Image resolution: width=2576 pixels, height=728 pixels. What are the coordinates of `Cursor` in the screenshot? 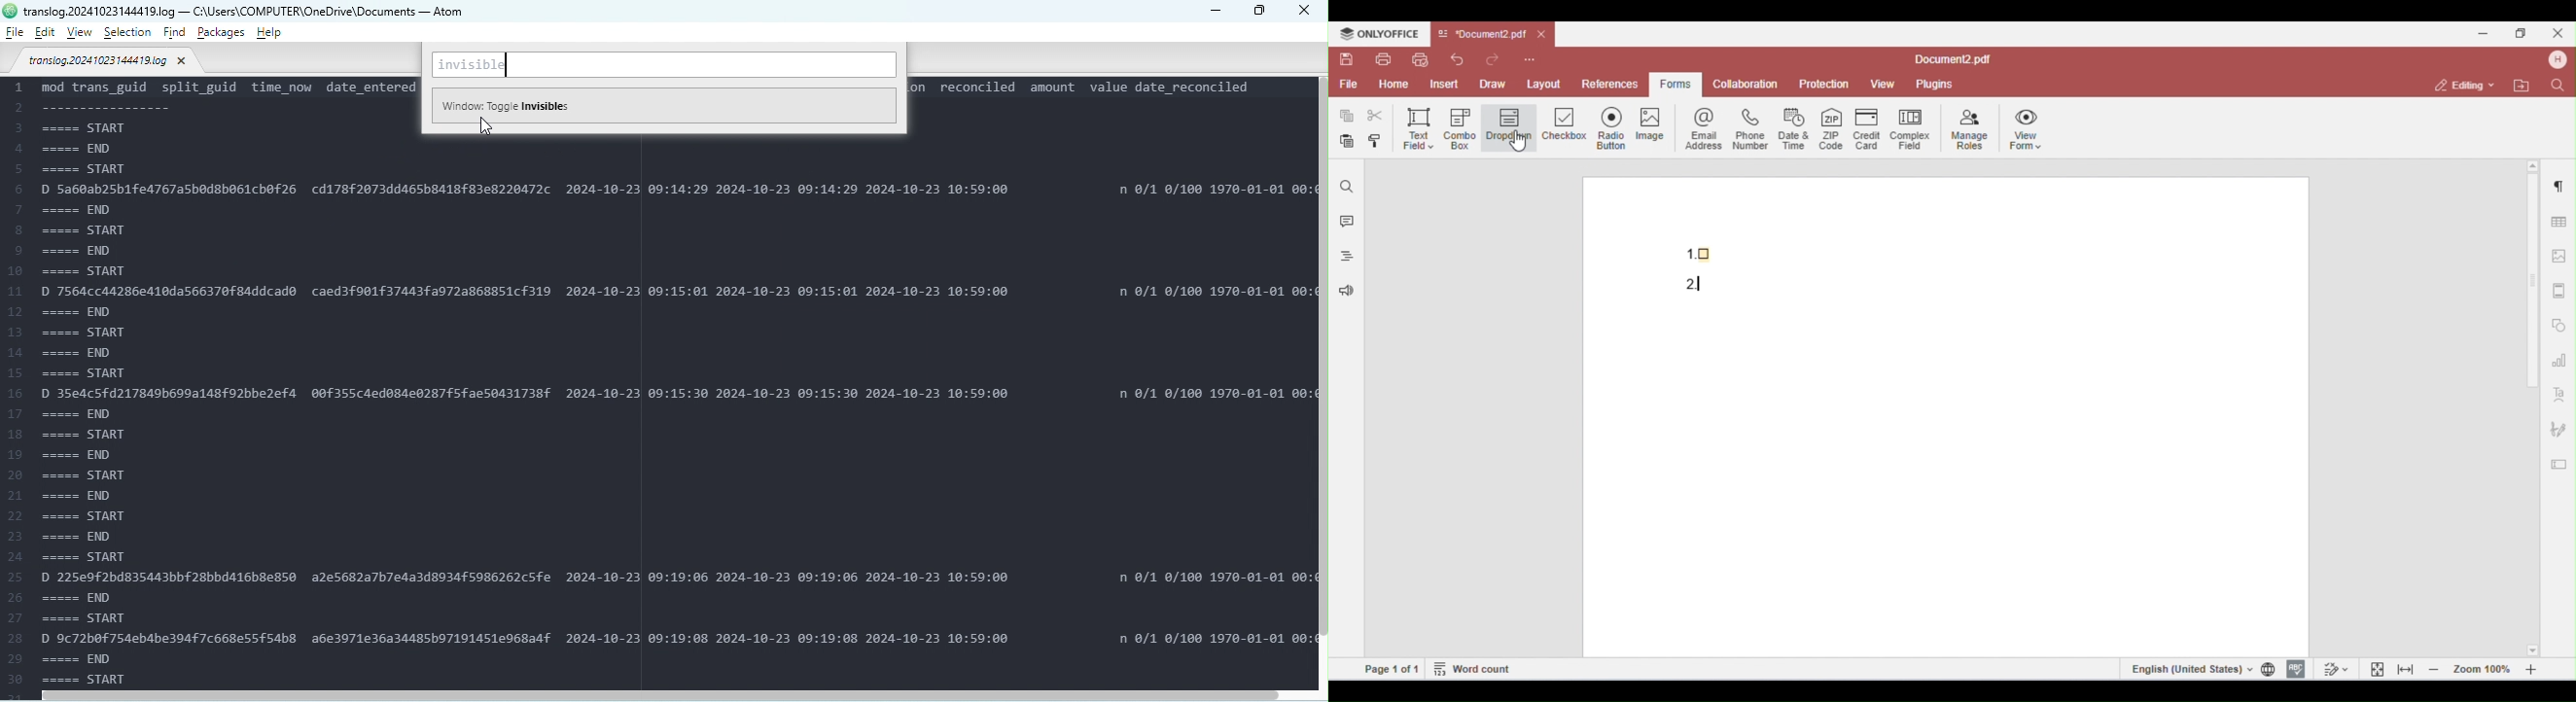 It's located at (484, 127).